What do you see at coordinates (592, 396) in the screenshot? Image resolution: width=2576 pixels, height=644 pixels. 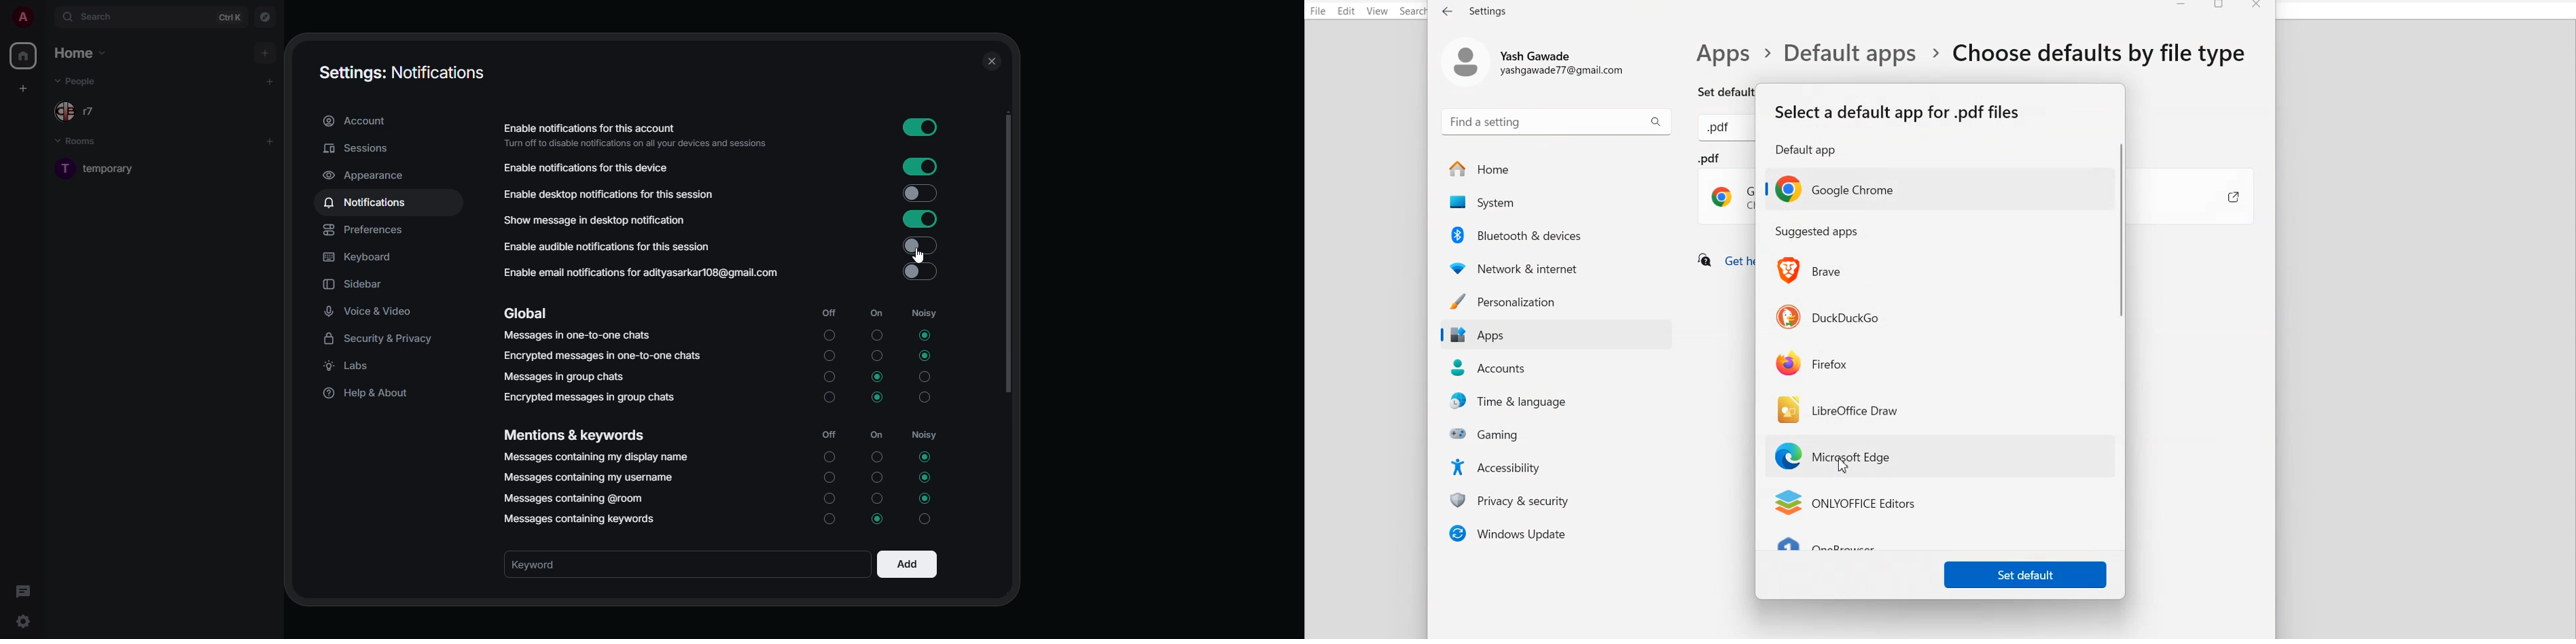 I see `encrypted messages in group chat` at bounding box center [592, 396].